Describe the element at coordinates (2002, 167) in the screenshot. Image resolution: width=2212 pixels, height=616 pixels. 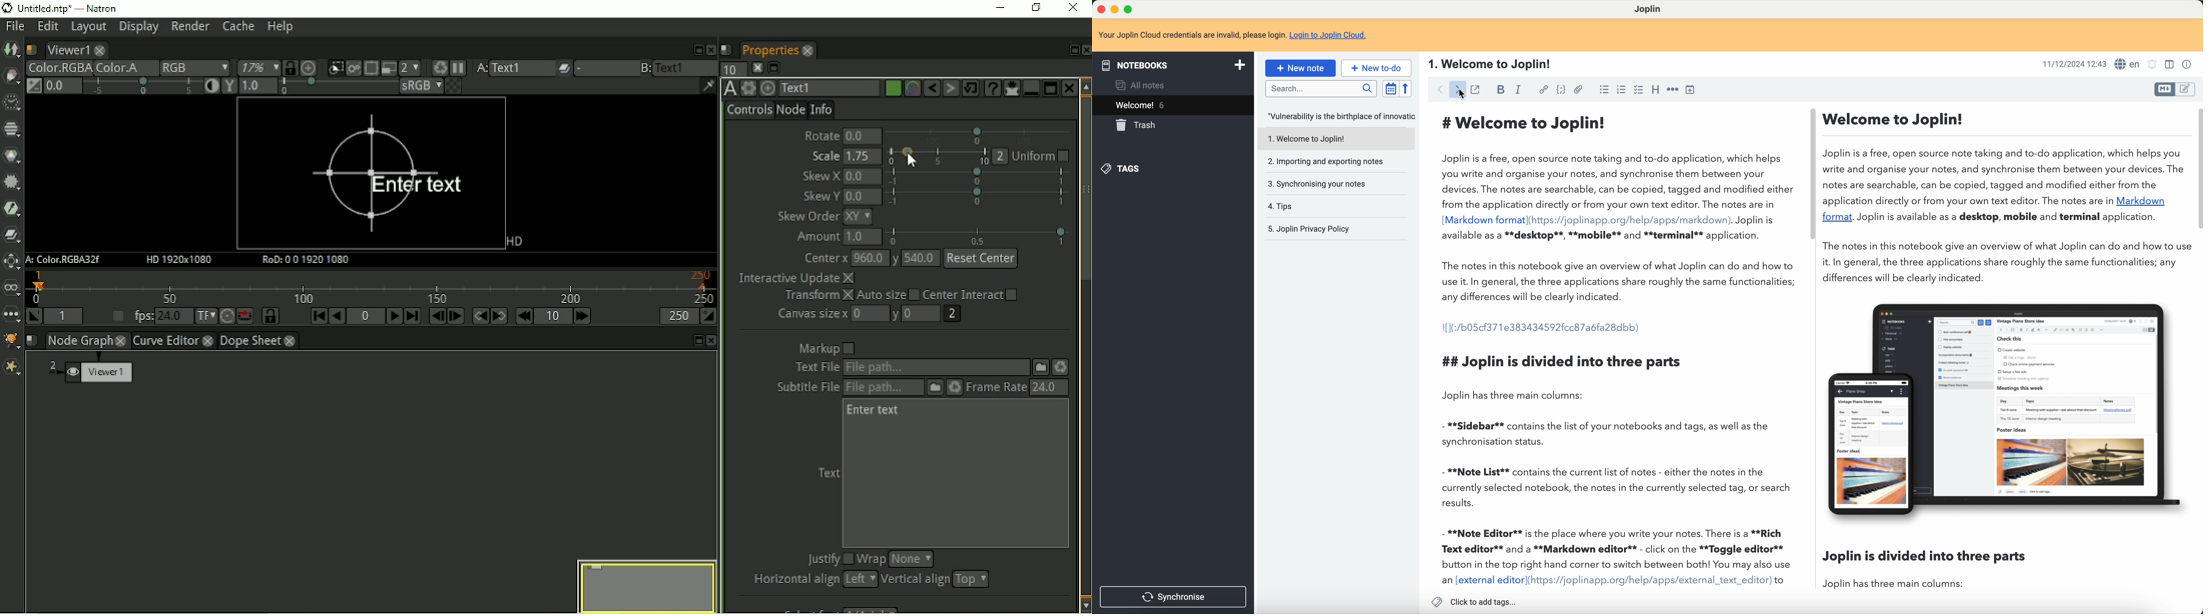
I see `Joplin is a free, open source note taking and to-do application, which helps you
write and organise your notes, and synchronise them between your devices. The
notes are searchable, can be copied, tagged and modified either from the` at that location.